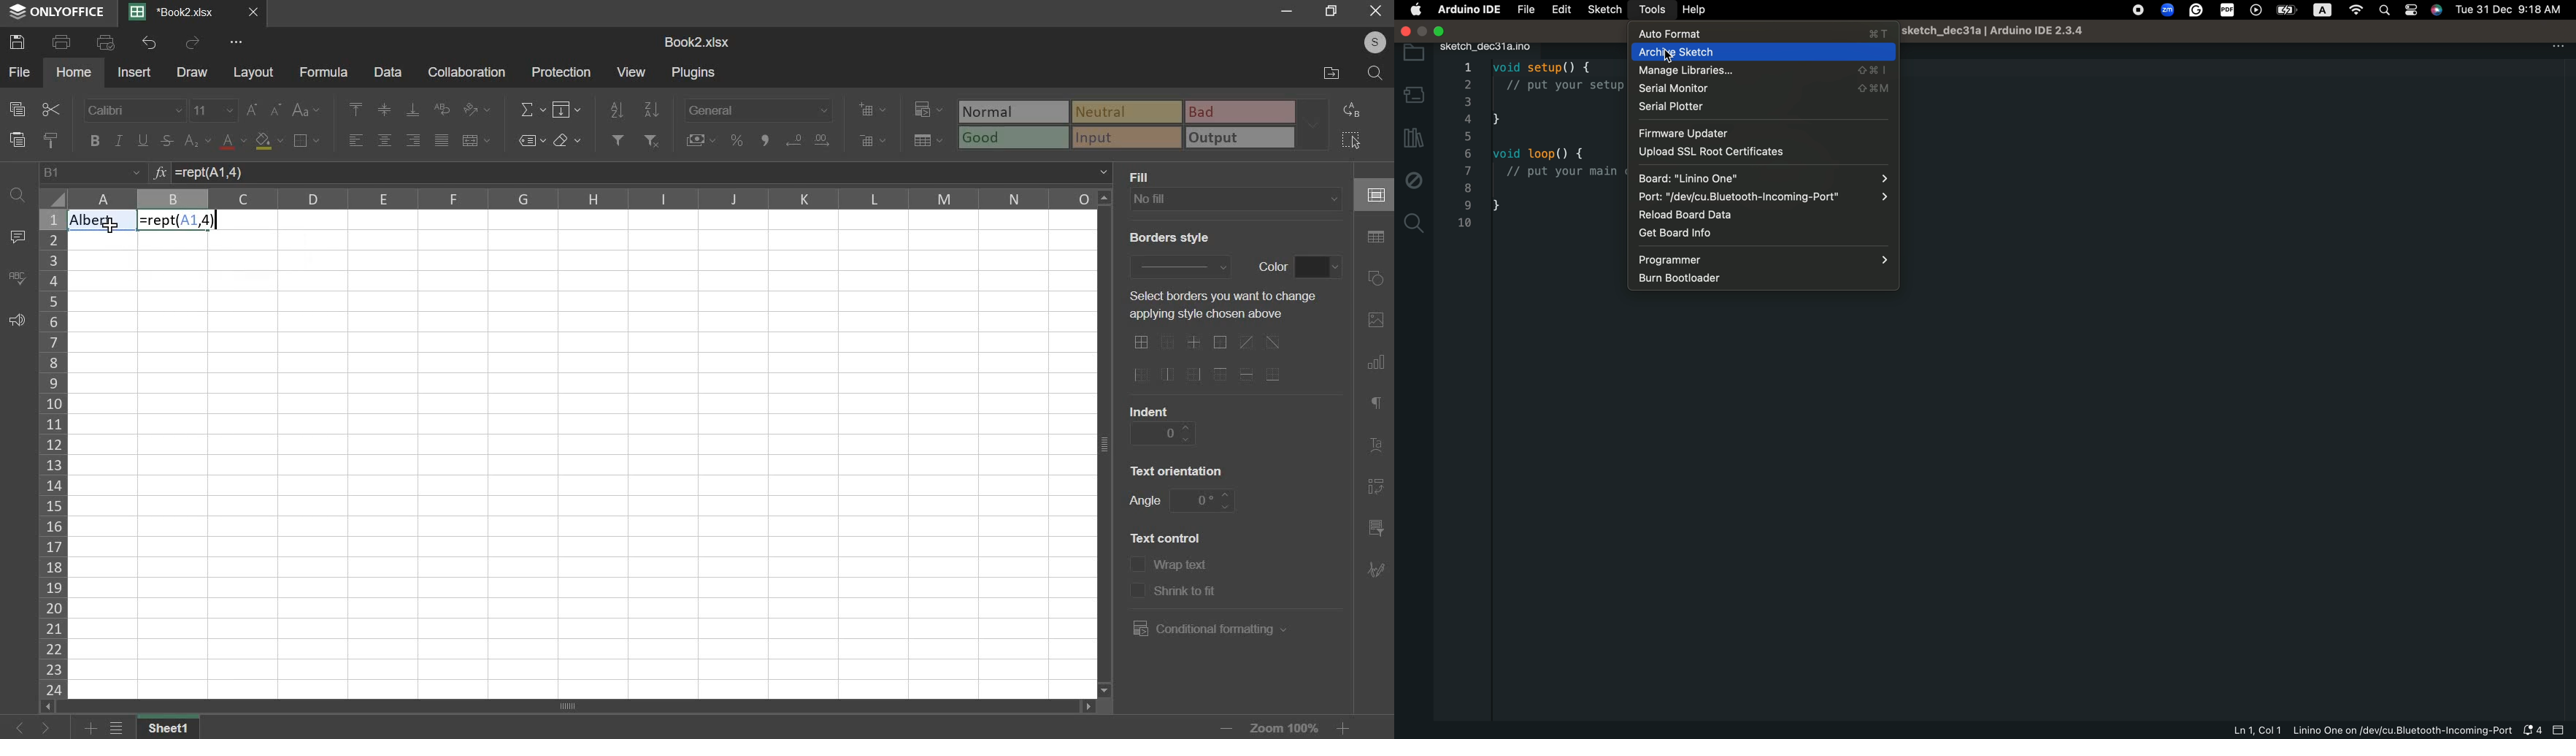 Image resolution: width=2576 pixels, height=756 pixels. Describe the element at coordinates (651, 110) in the screenshot. I see `sort descending` at that location.